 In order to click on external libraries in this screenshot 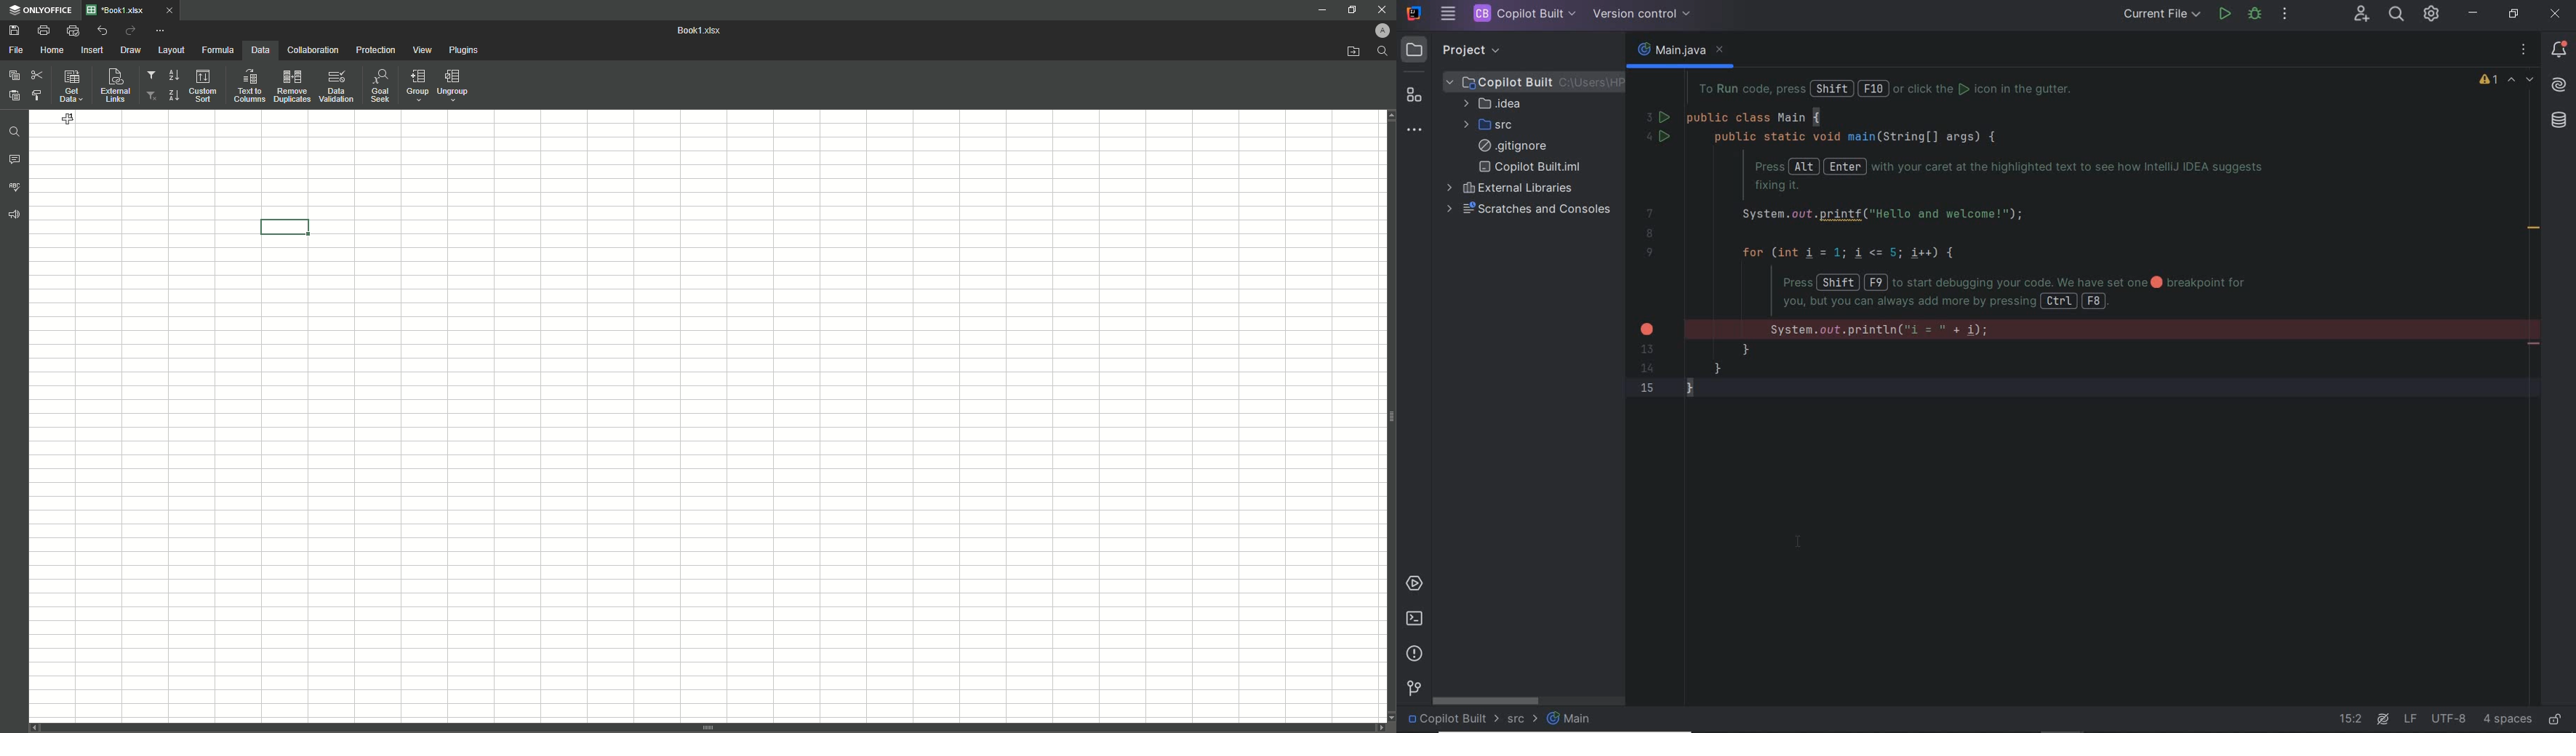, I will do `click(1513, 188)`.